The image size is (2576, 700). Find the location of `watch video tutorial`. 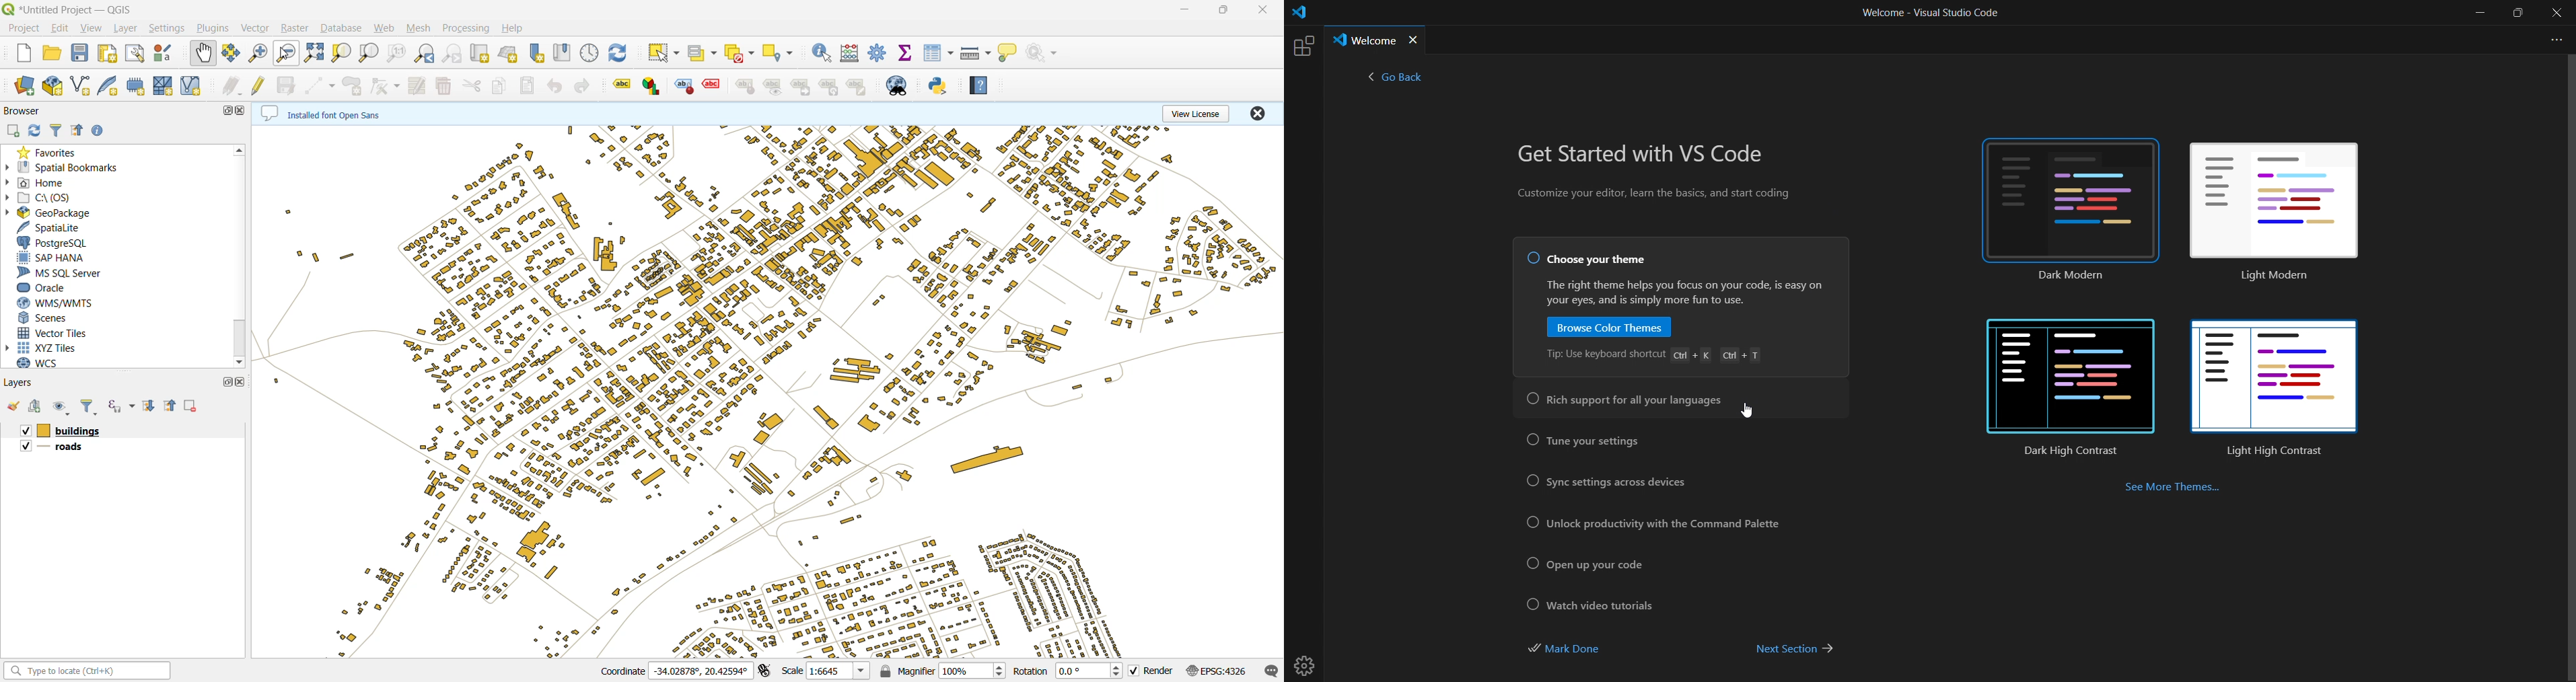

watch video tutorial is located at coordinates (1592, 603).